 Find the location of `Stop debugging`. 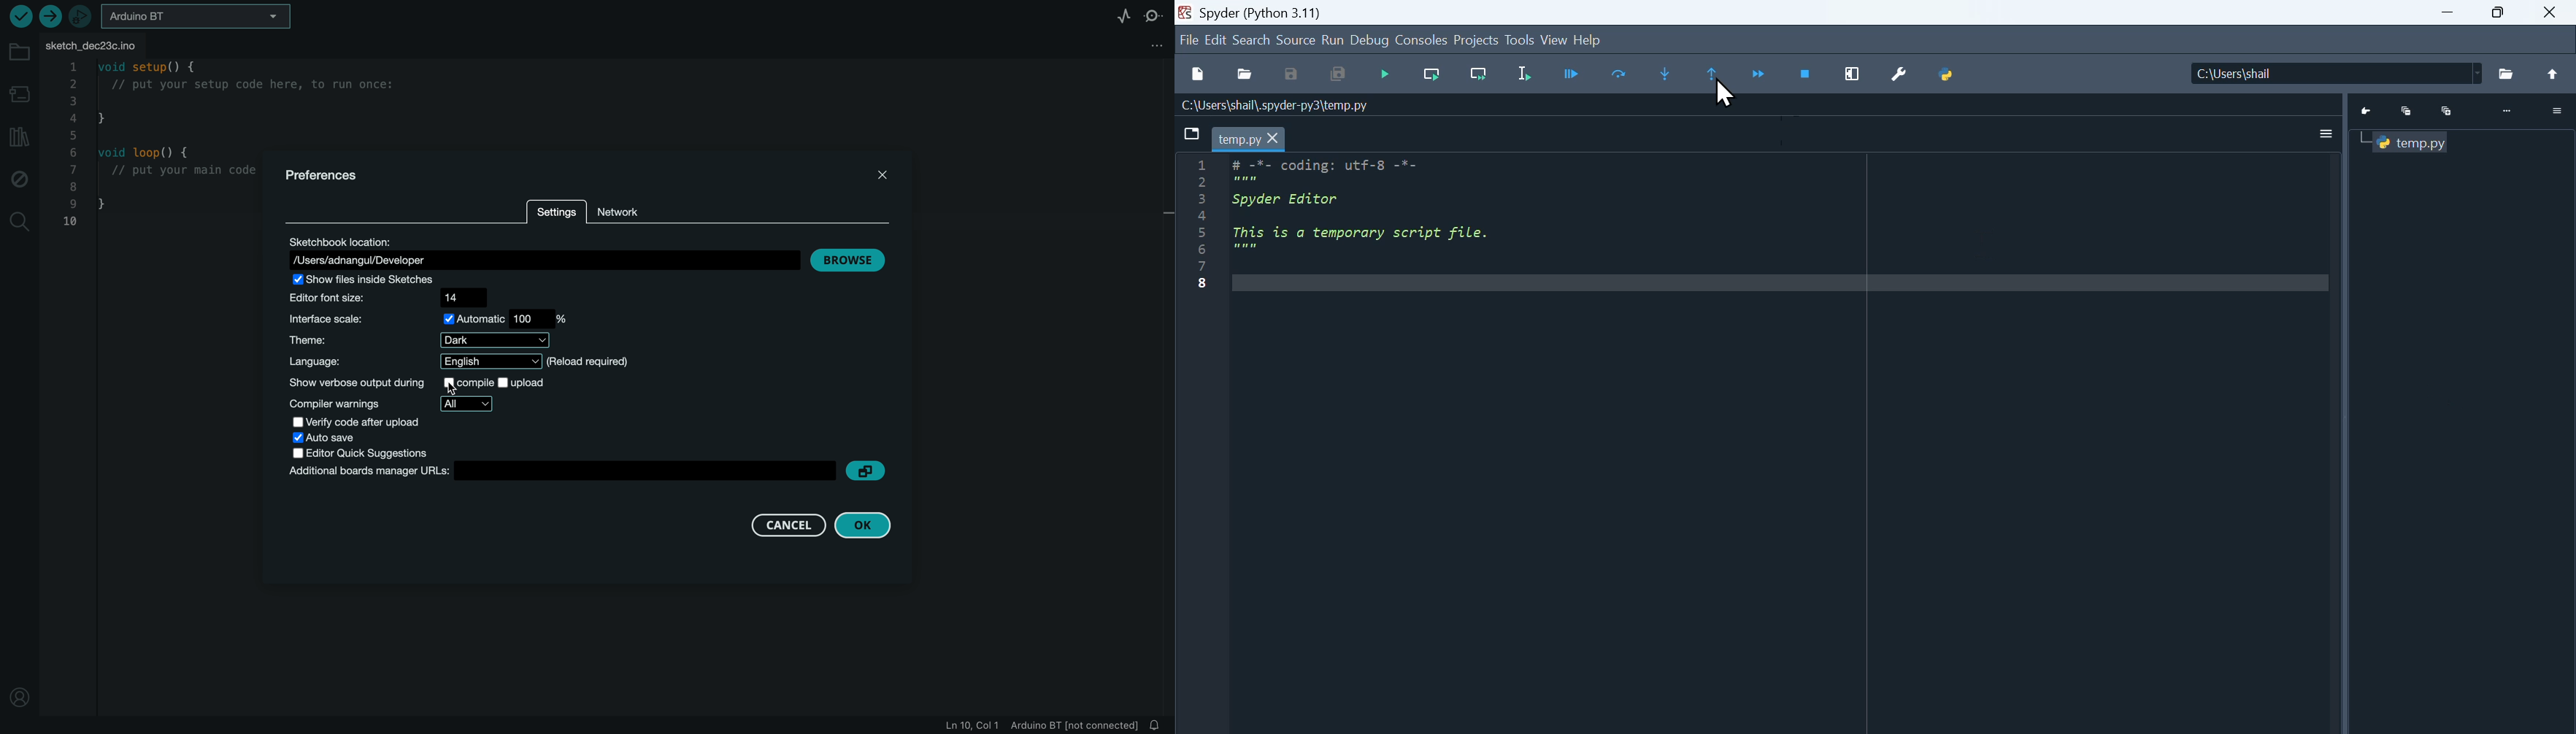

Stop debugging is located at coordinates (1805, 74).